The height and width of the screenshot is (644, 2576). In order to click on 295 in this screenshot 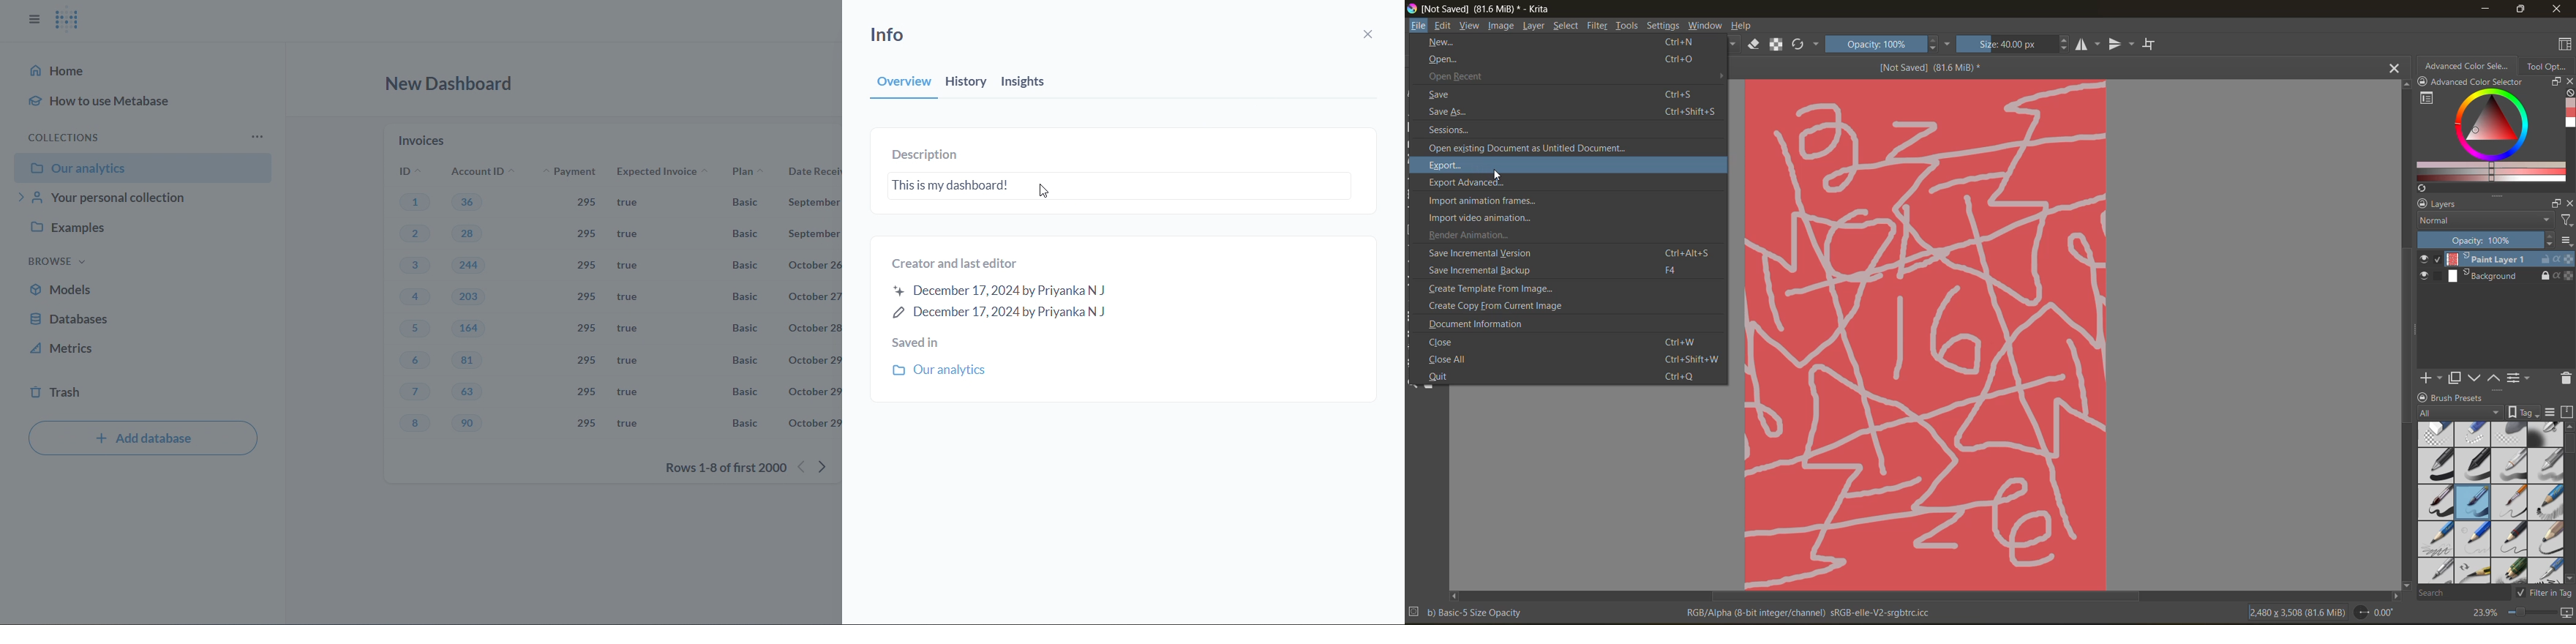, I will do `click(587, 264)`.